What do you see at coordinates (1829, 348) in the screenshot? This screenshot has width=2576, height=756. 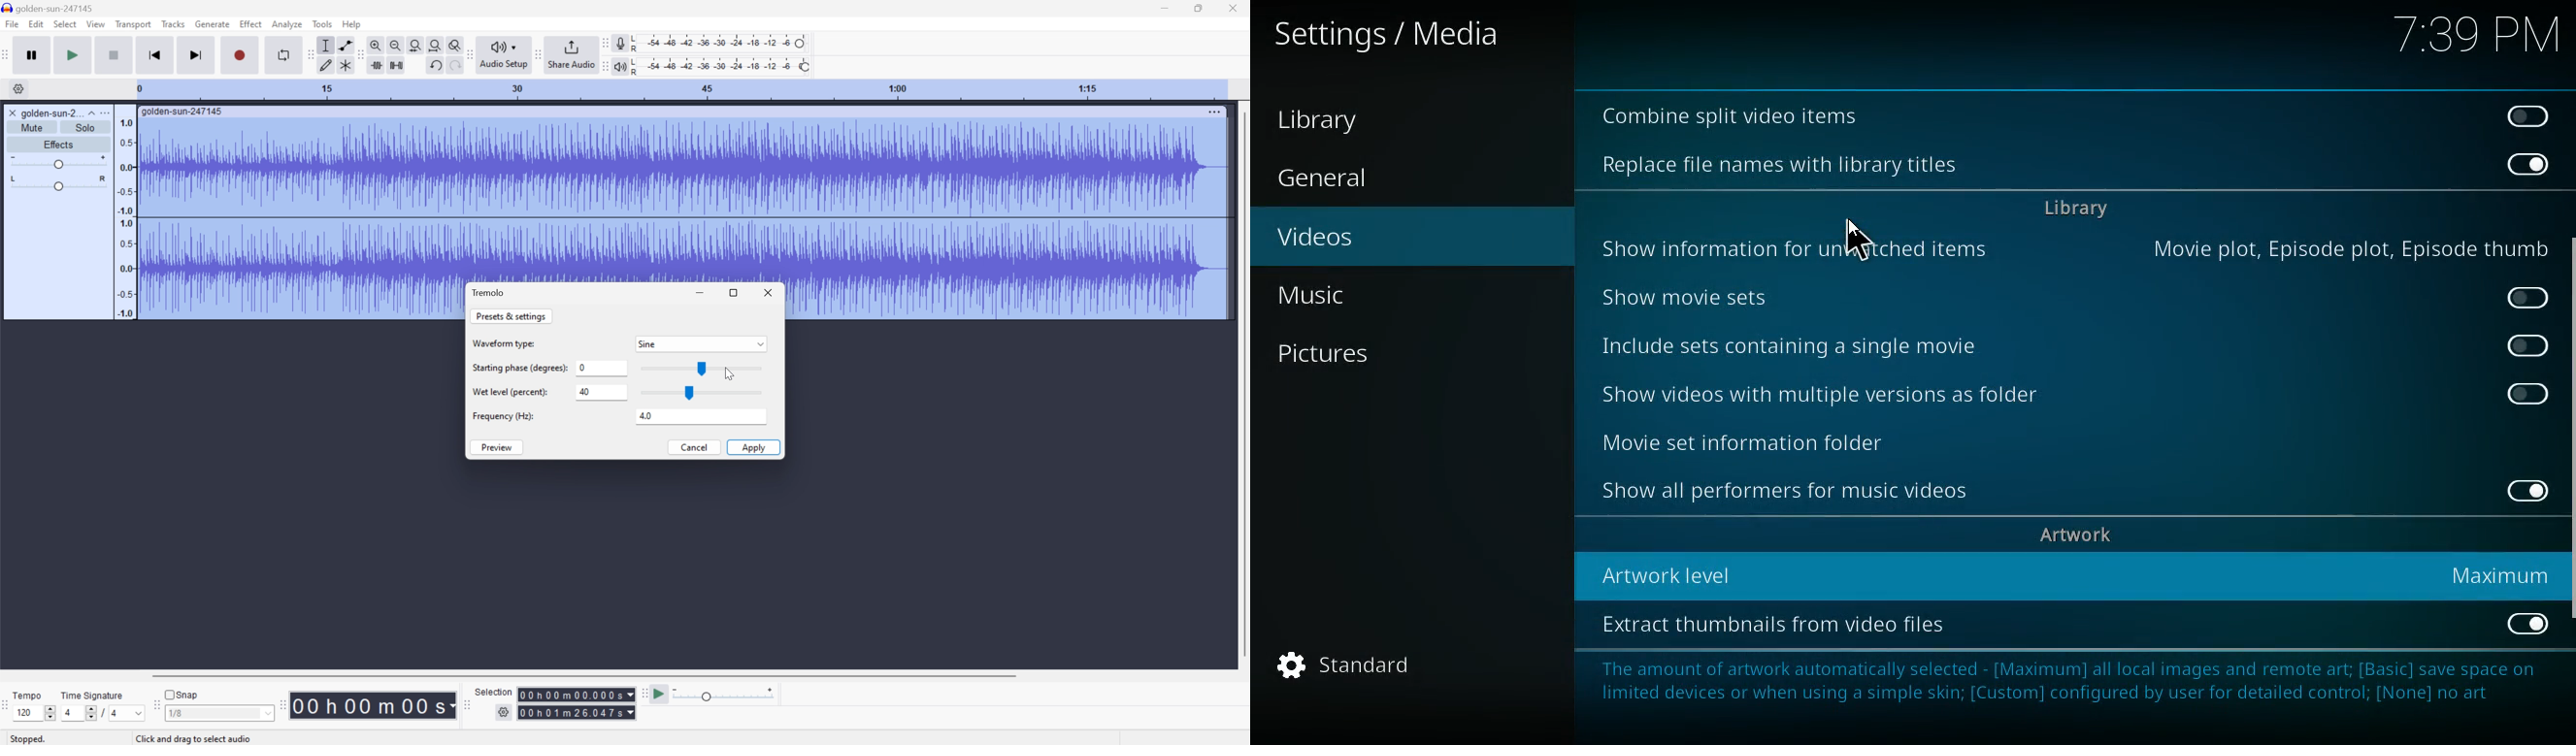 I see `include sets` at bounding box center [1829, 348].